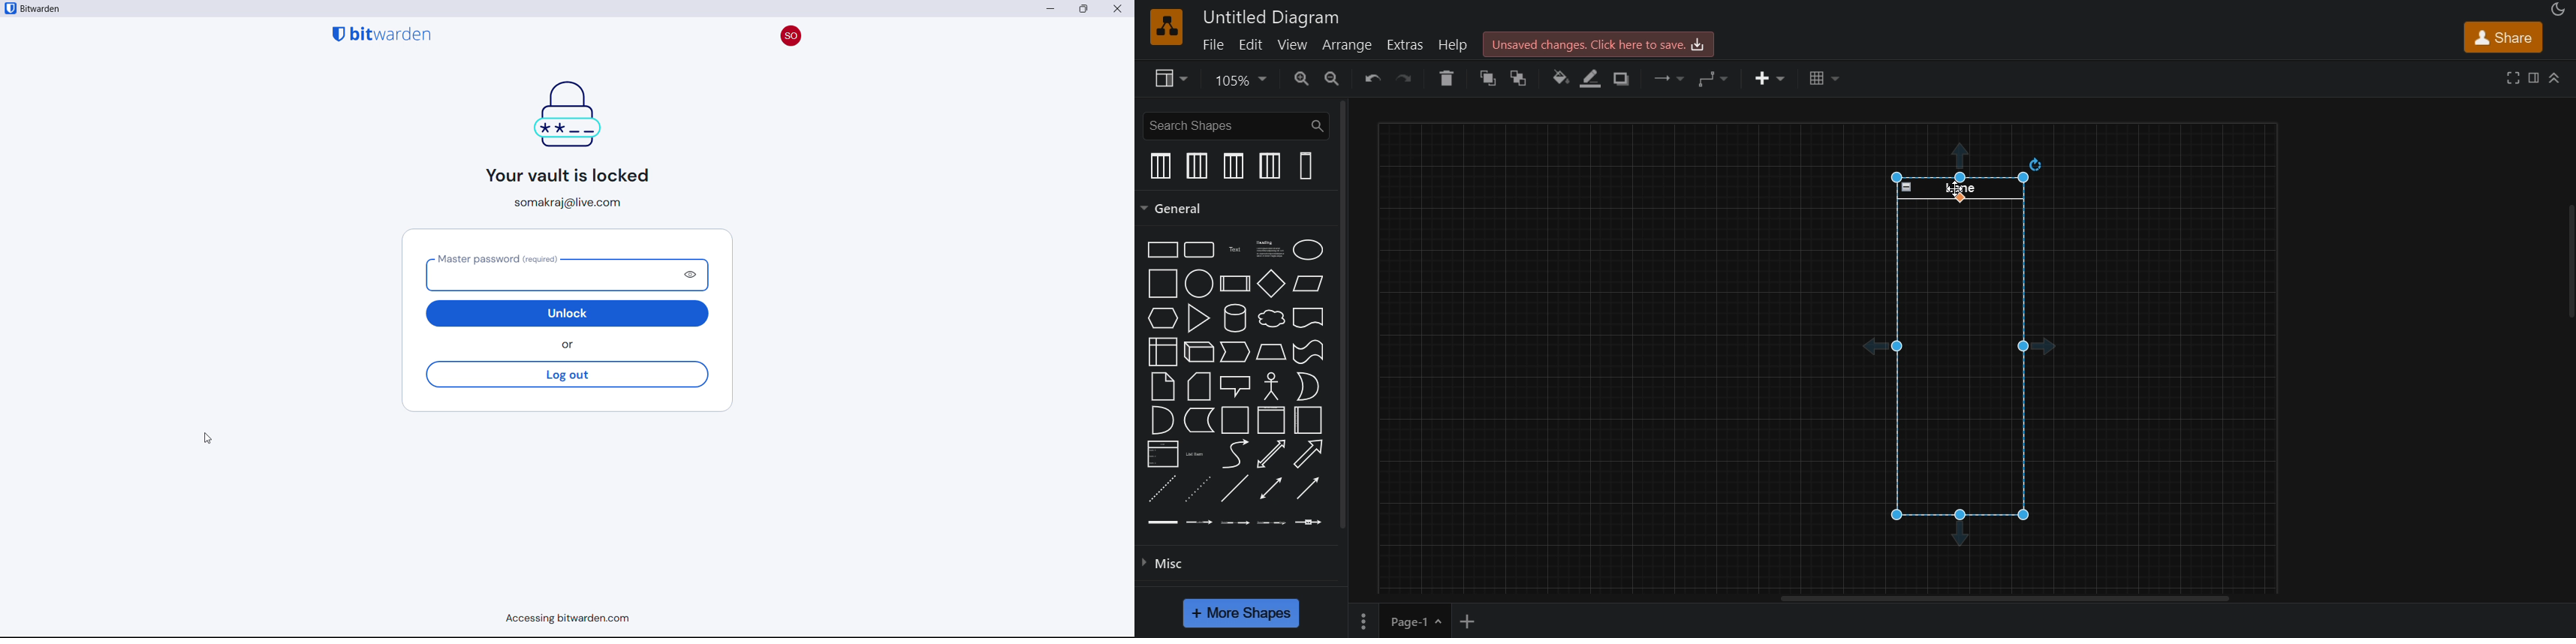  I want to click on line, so click(1234, 488).